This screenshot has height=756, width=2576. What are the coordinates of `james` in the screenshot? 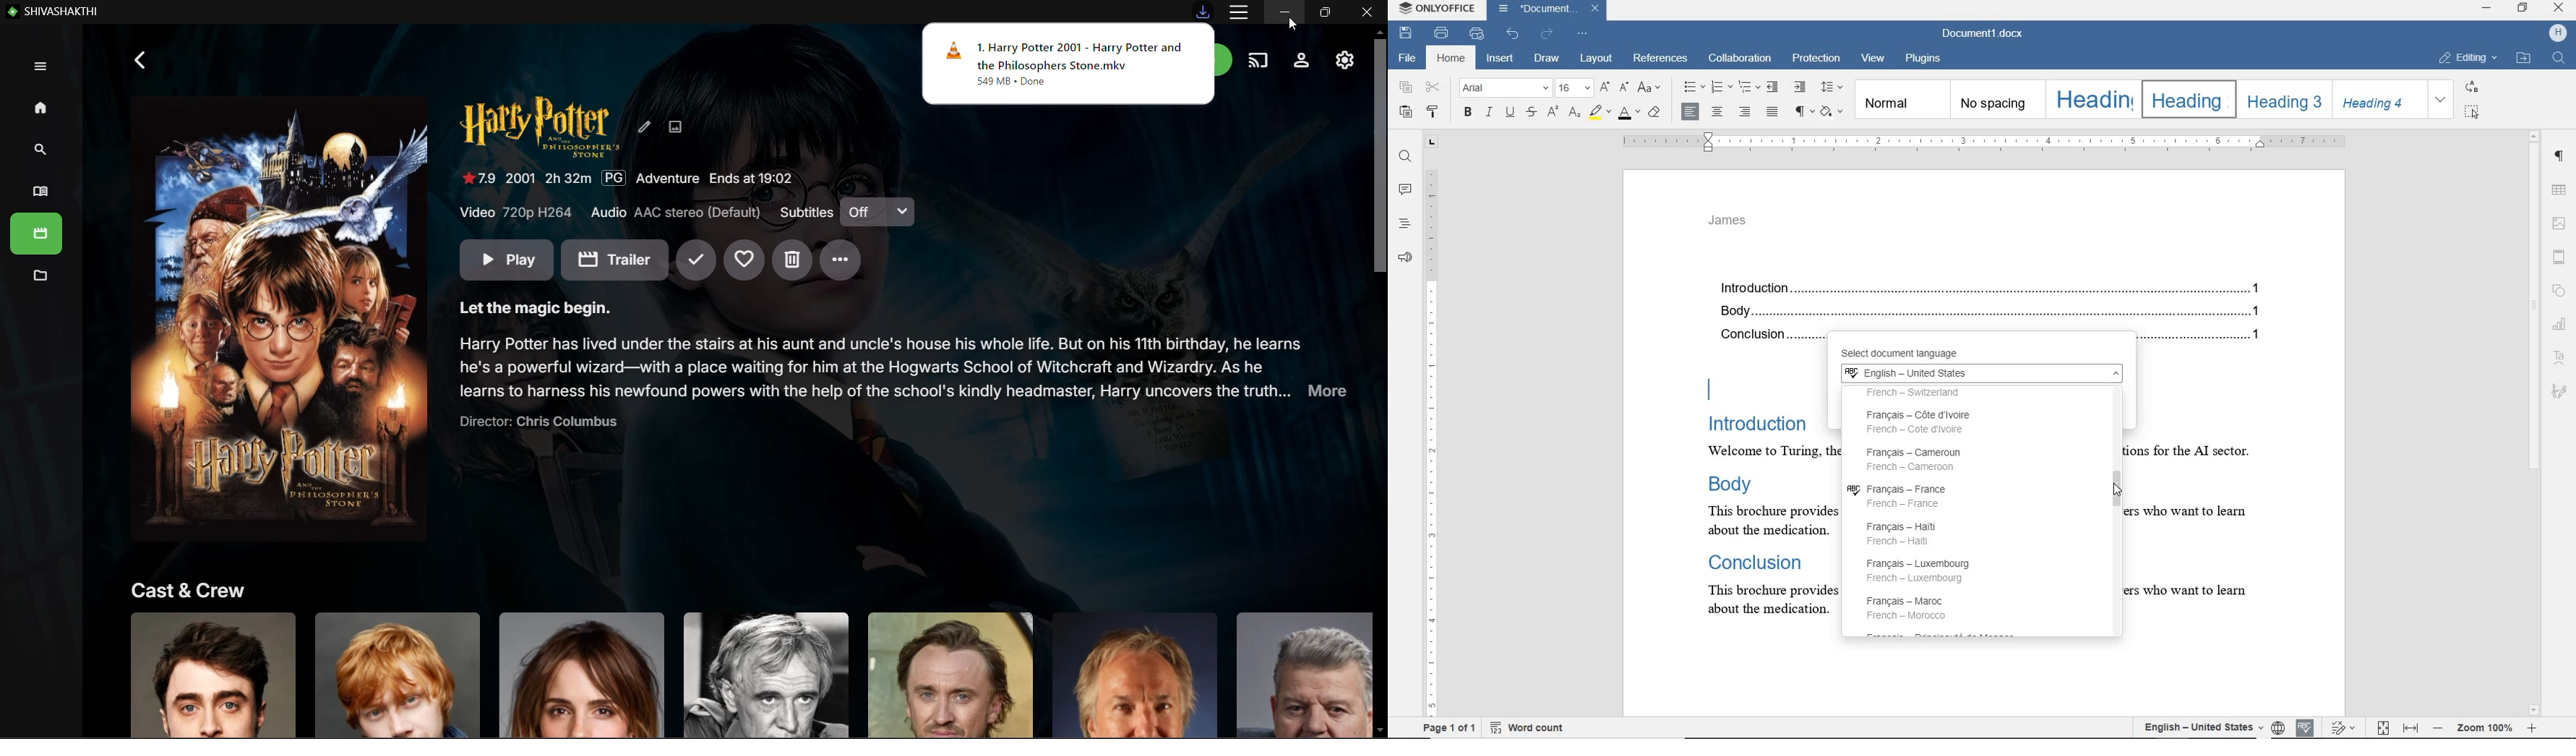 It's located at (1728, 221).